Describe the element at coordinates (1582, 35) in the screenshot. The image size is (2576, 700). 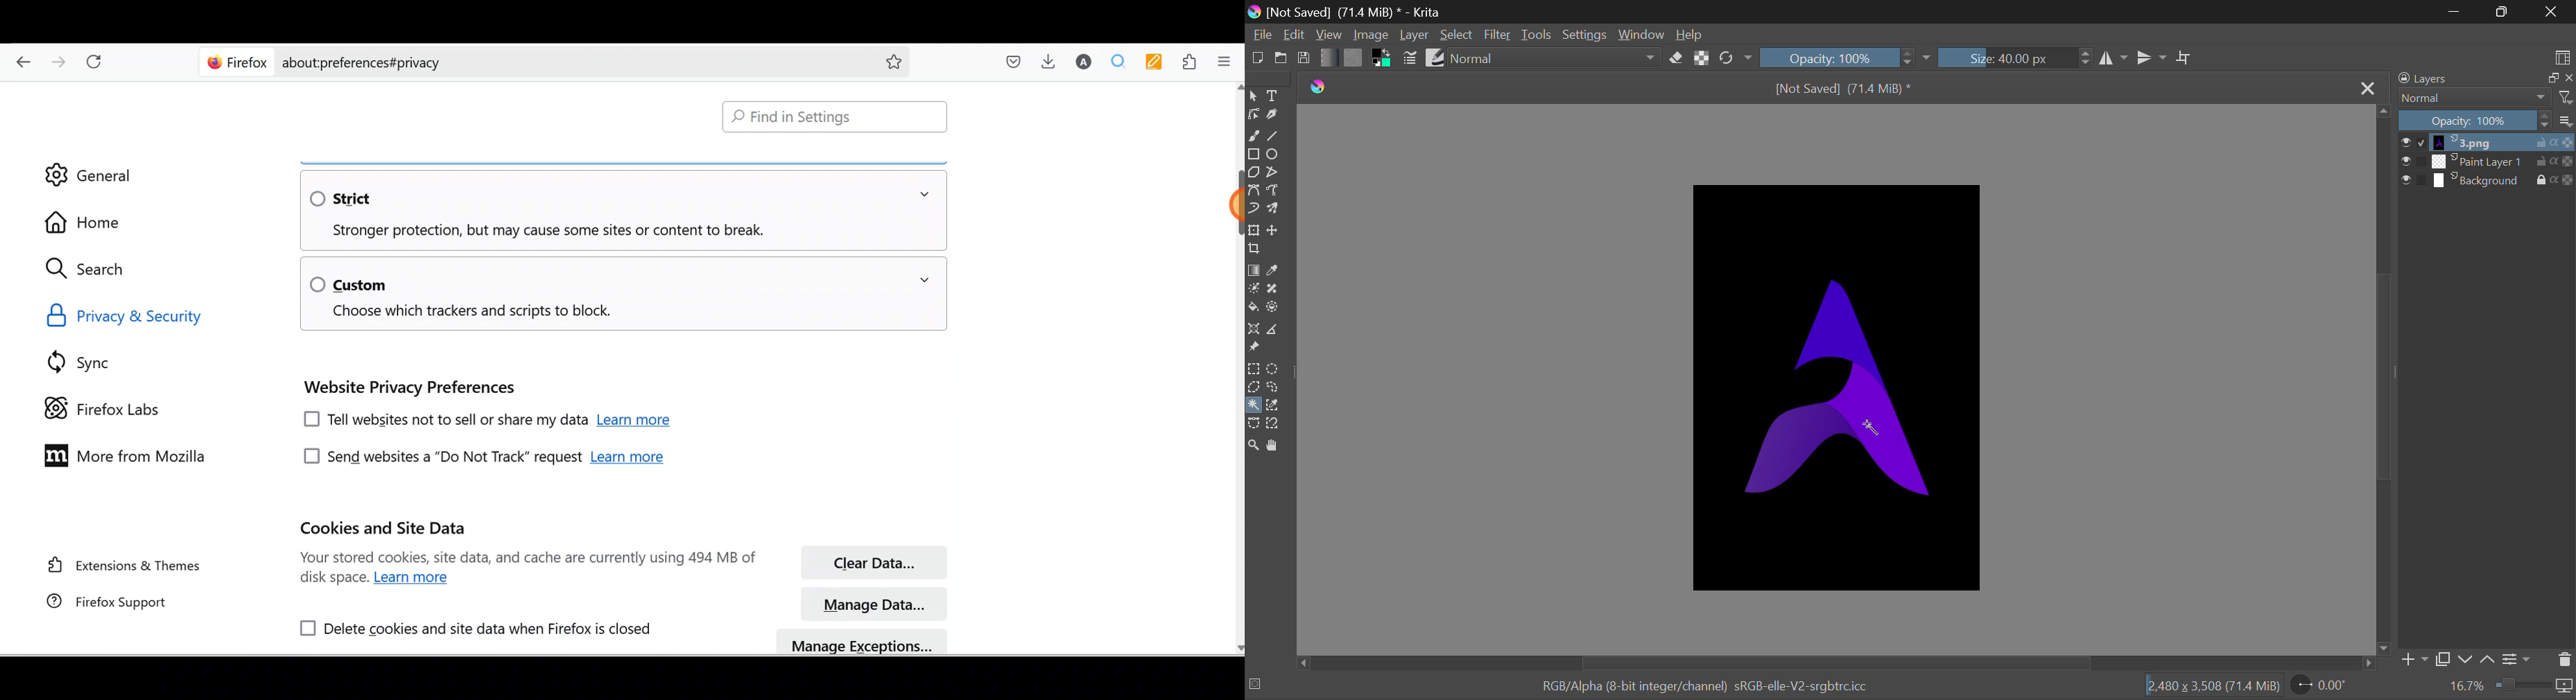
I see `Settings` at that location.